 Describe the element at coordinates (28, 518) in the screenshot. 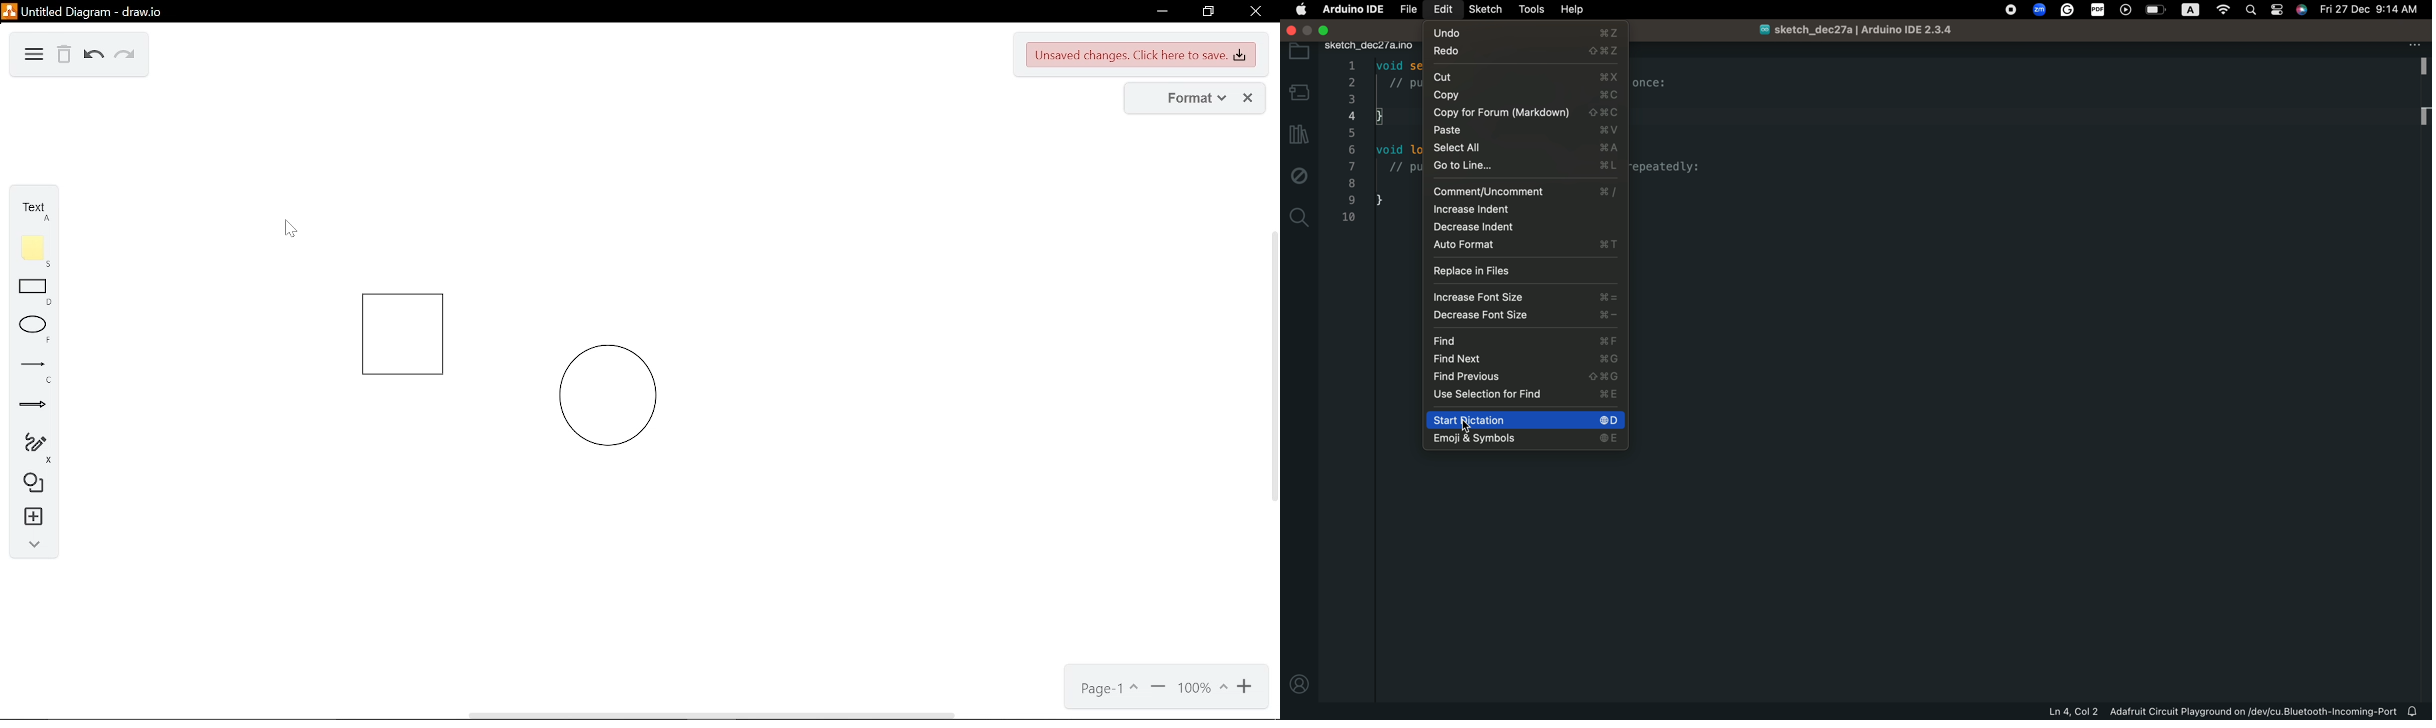

I see `insert` at that location.